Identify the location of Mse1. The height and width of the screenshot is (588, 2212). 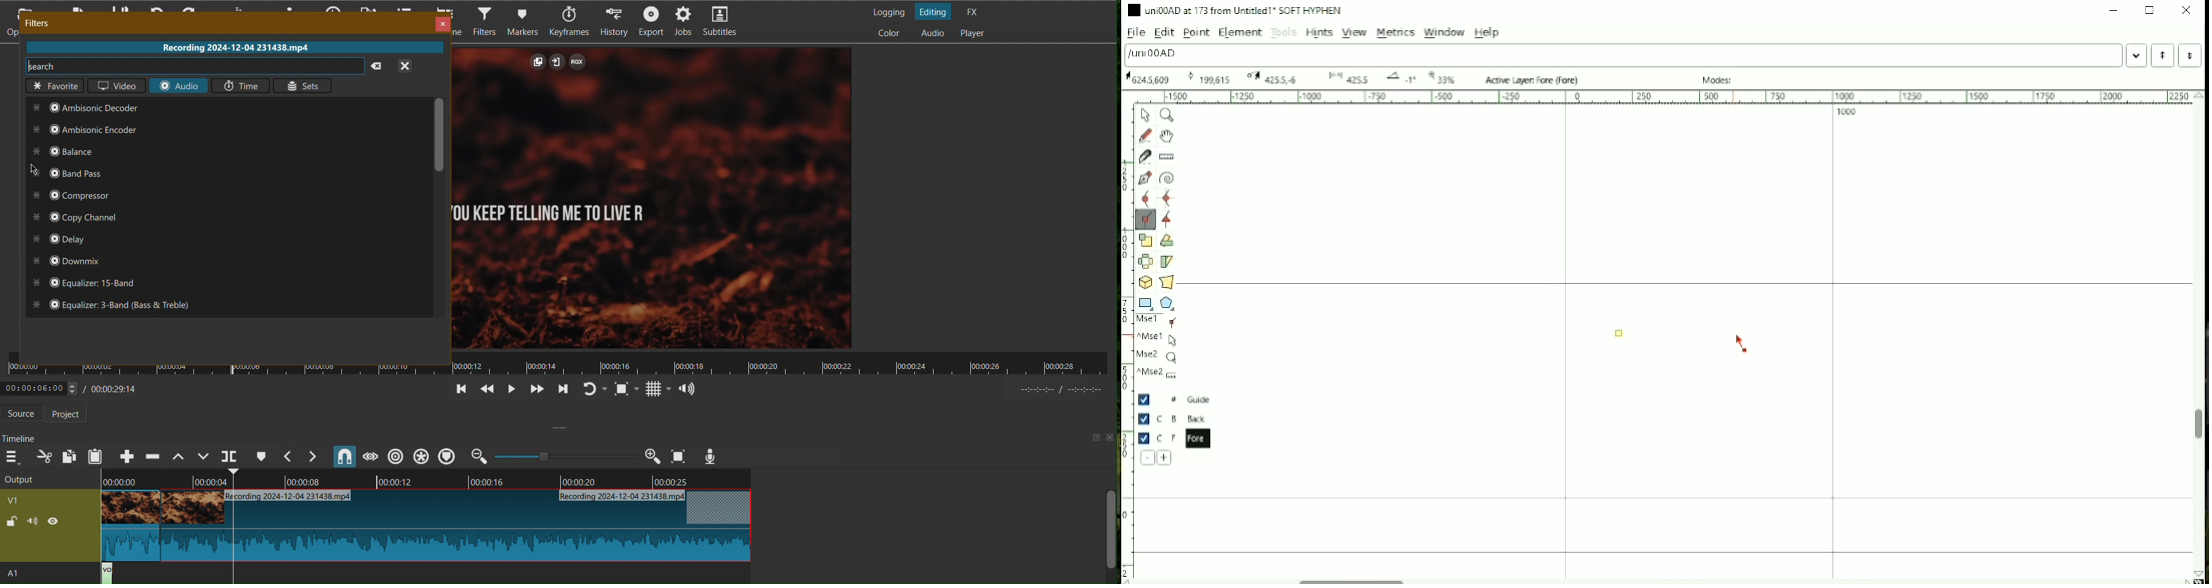
(1160, 322).